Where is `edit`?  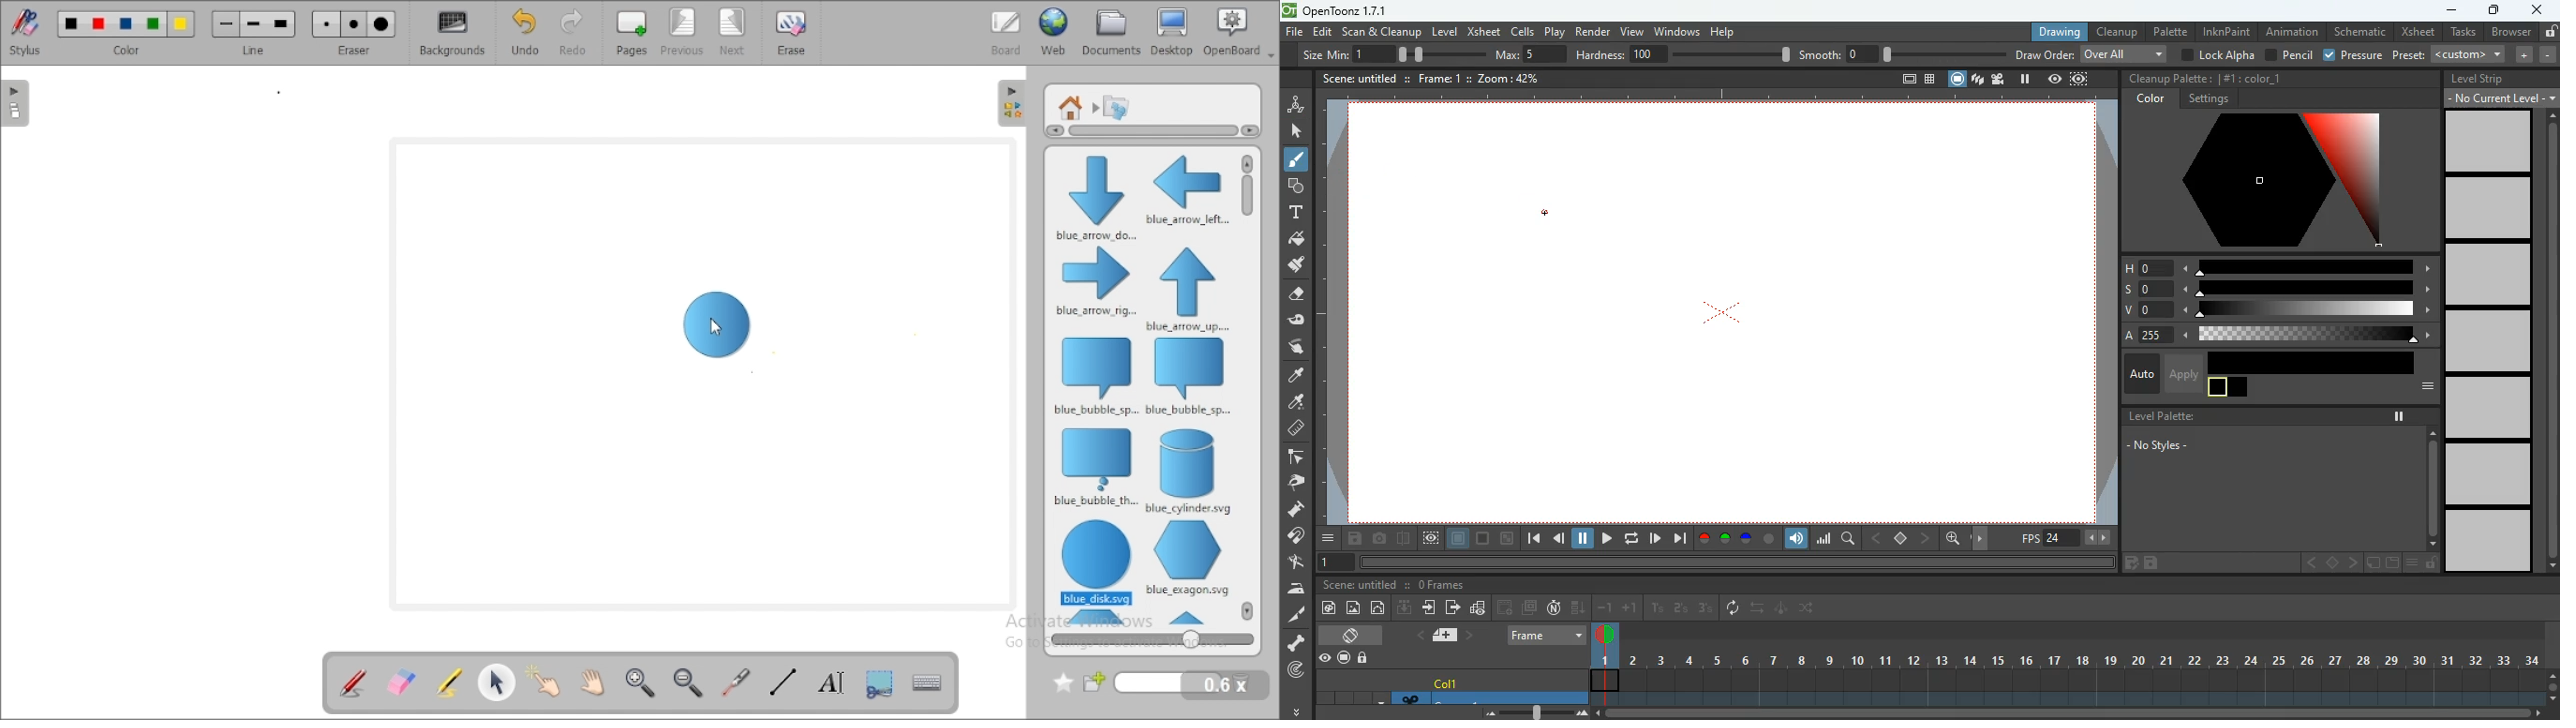
edit is located at coordinates (1296, 562).